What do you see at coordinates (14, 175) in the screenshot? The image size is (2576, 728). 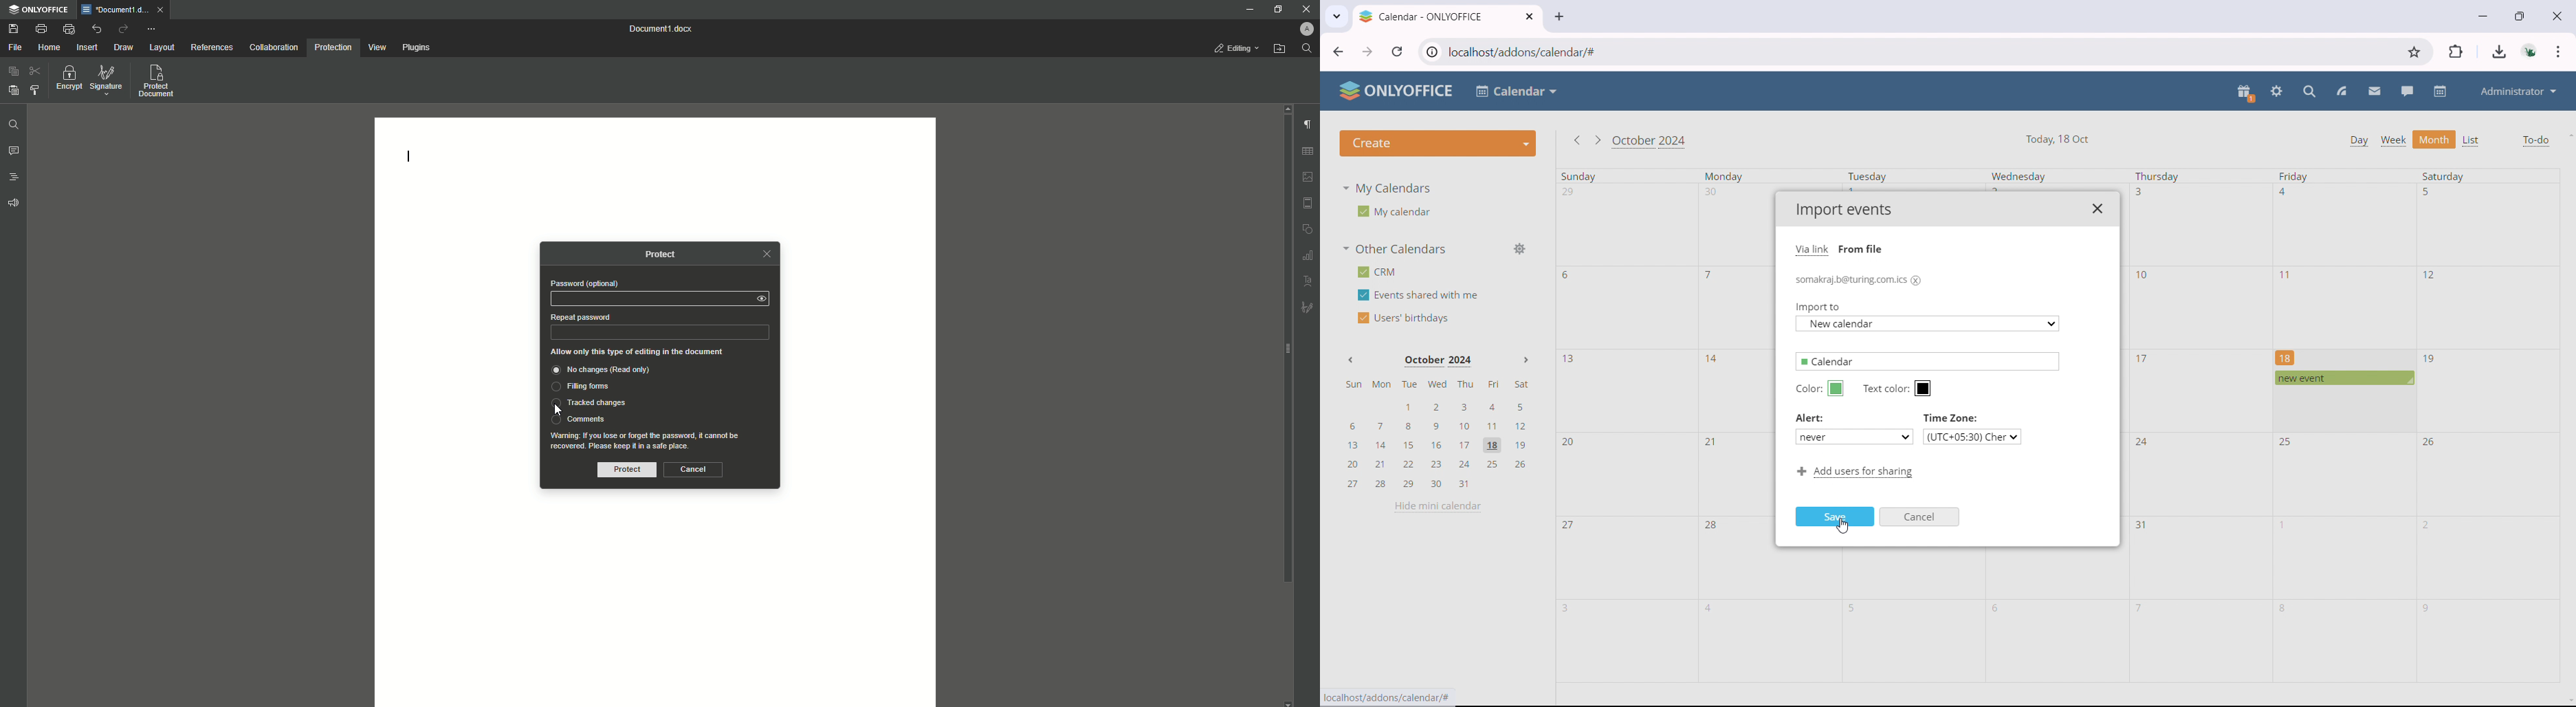 I see `Headings` at bounding box center [14, 175].